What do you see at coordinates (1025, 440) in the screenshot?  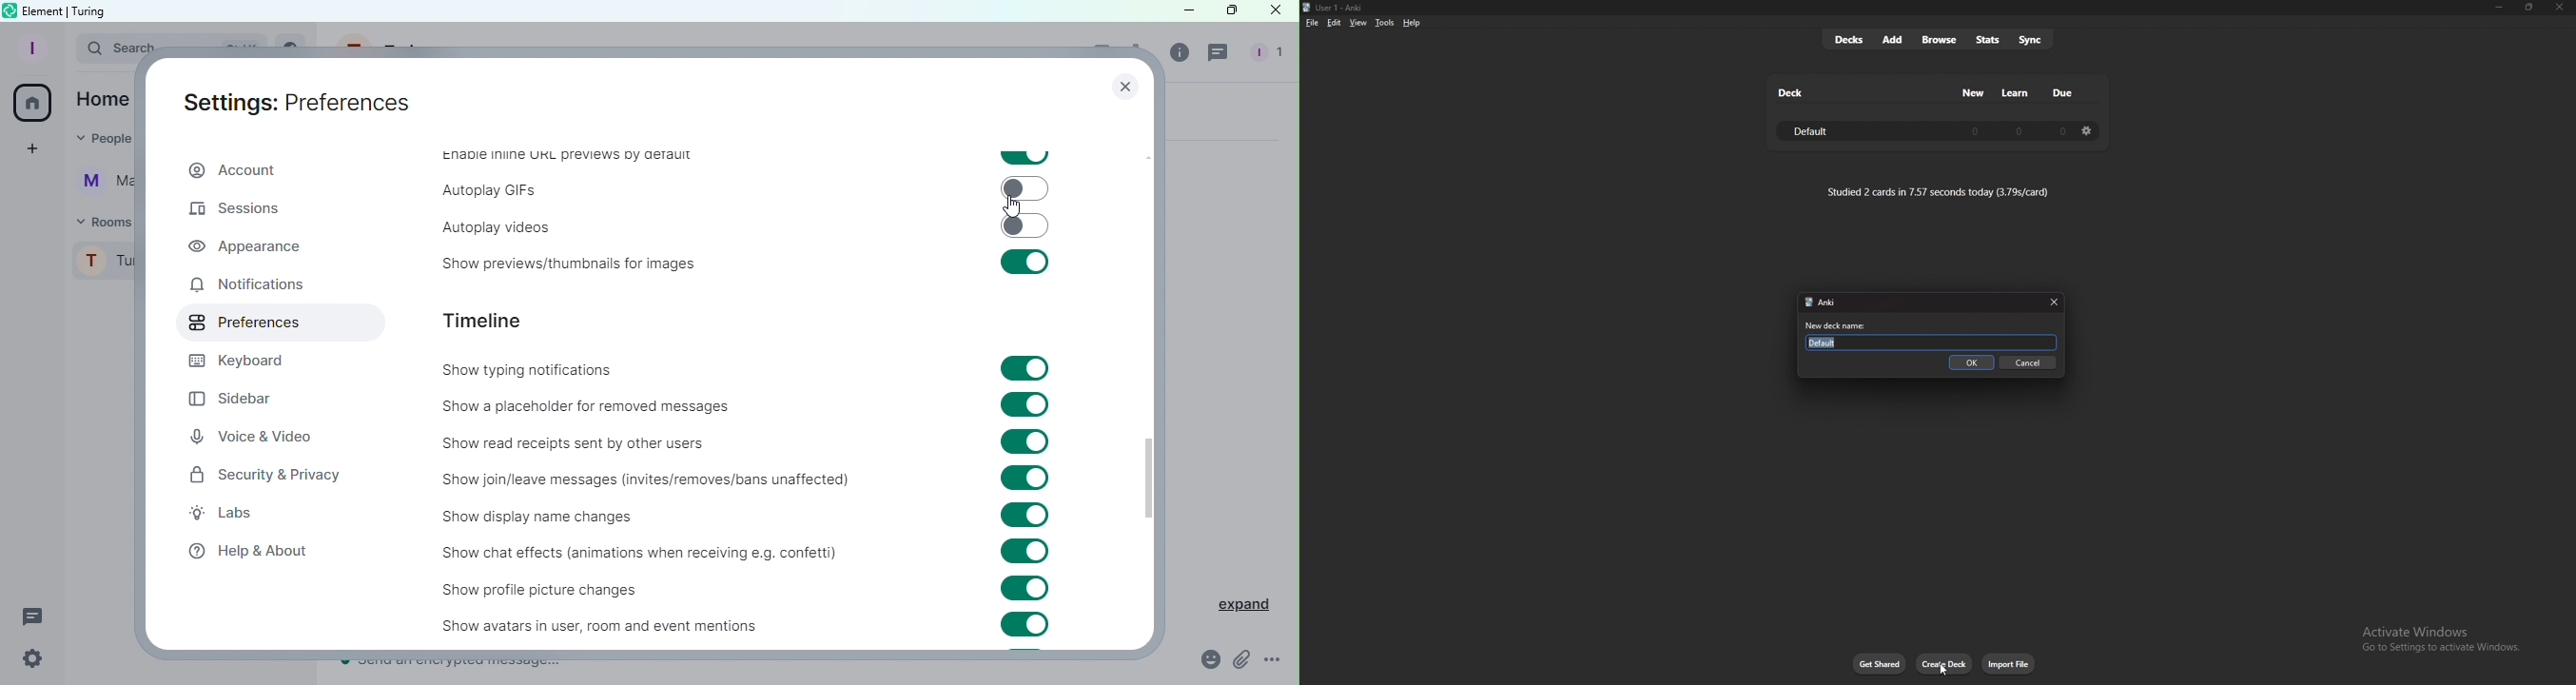 I see `Toggle` at bounding box center [1025, 440].